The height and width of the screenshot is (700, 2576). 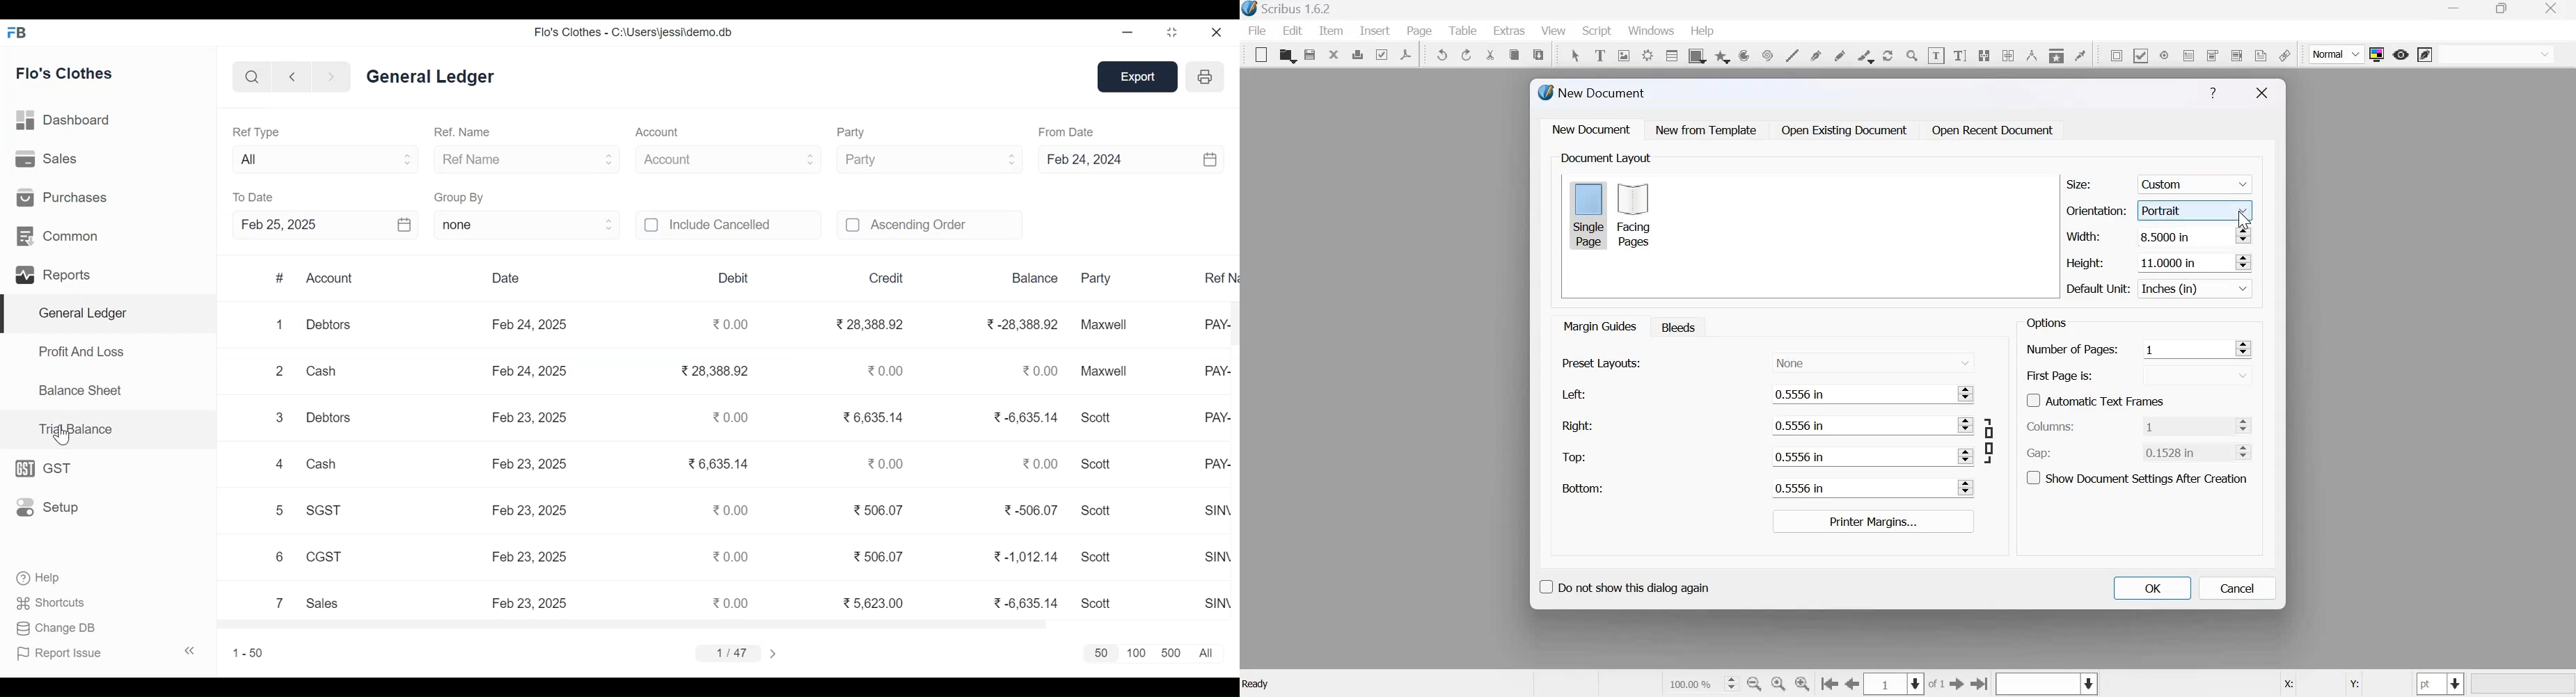 I want to click on Account, so click(x=729, y=160).